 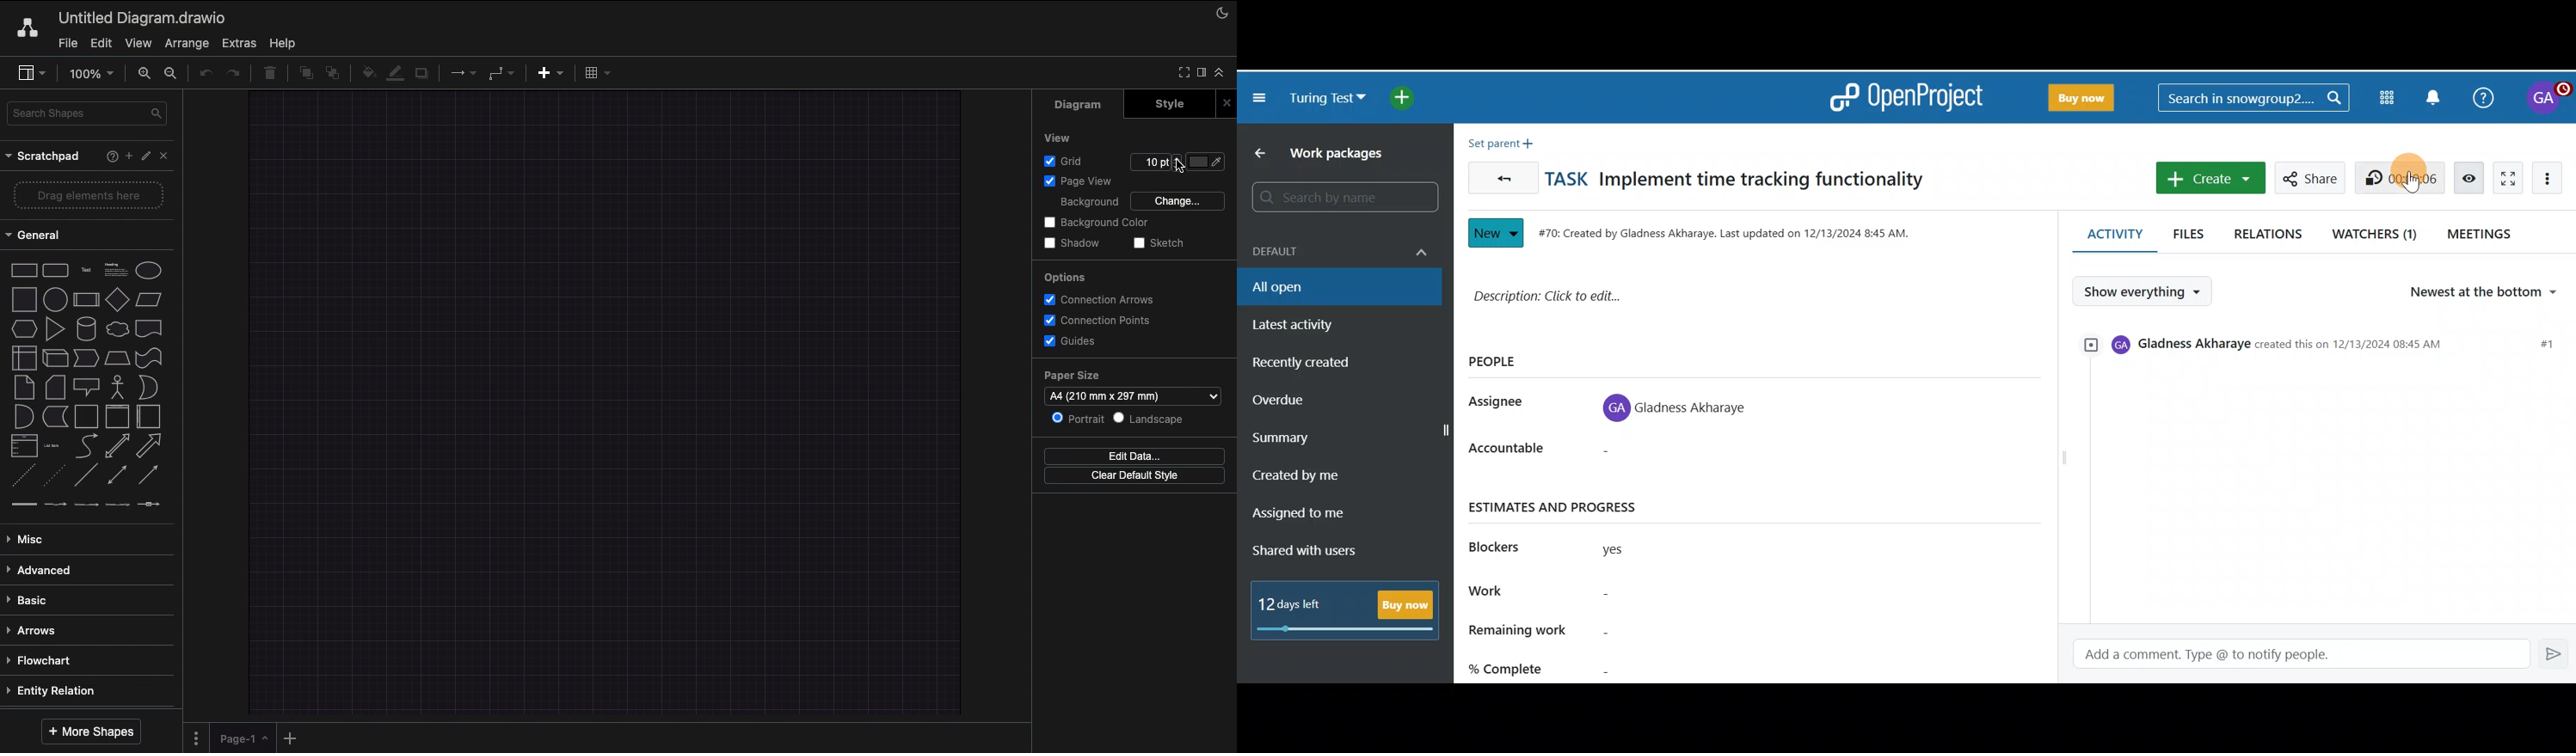 I want to click on Shadow, so click(x=1071, y=242).